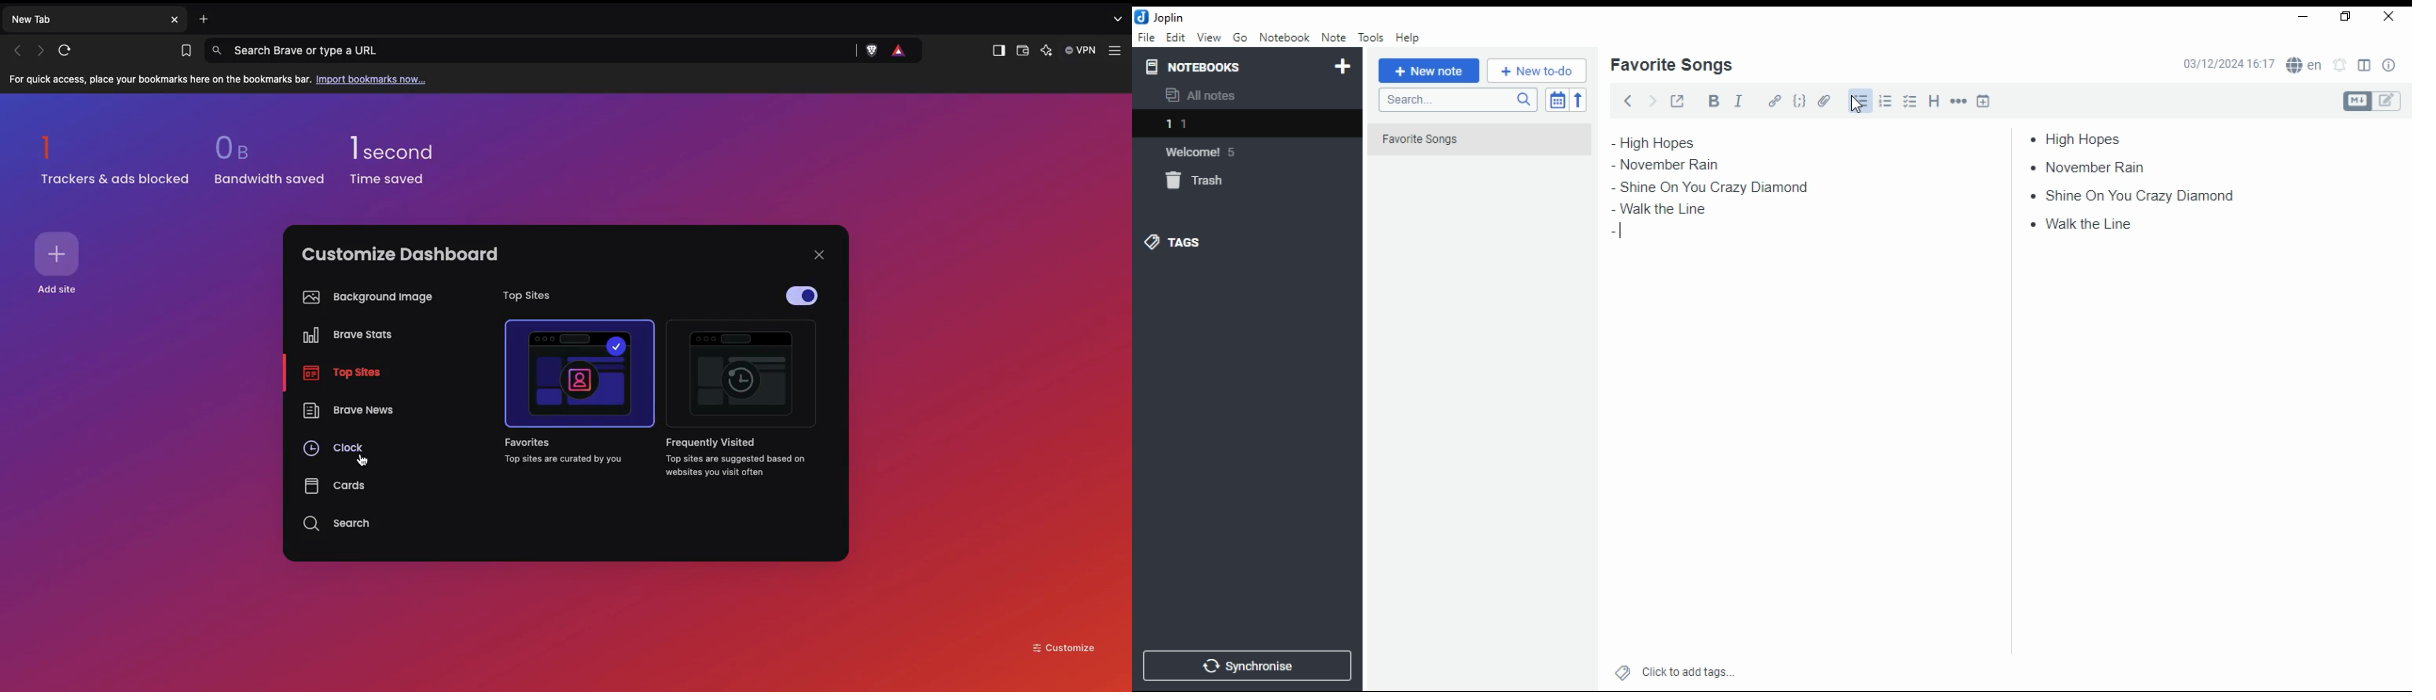  What do you see at coordinates (1242, 40) in the screenshot?
I see `go` at bounding box center [1242, 40].